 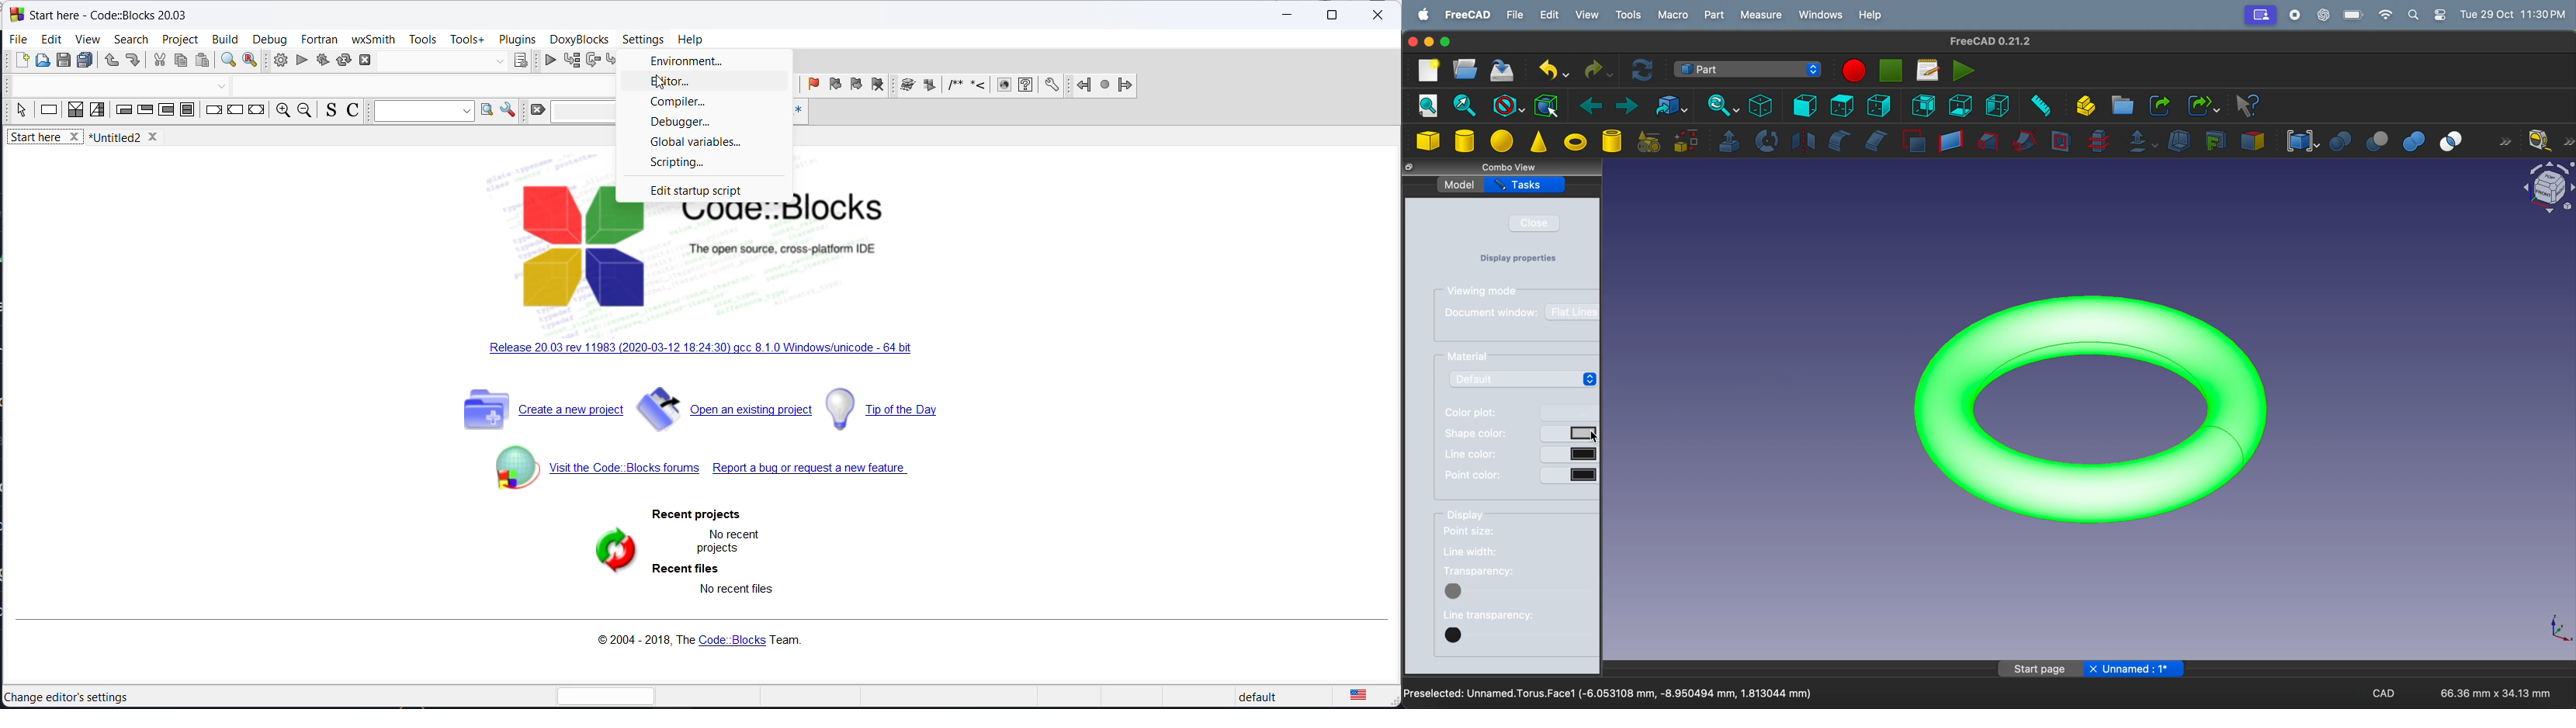 I want to click on section, so click(x=2061, y=141).